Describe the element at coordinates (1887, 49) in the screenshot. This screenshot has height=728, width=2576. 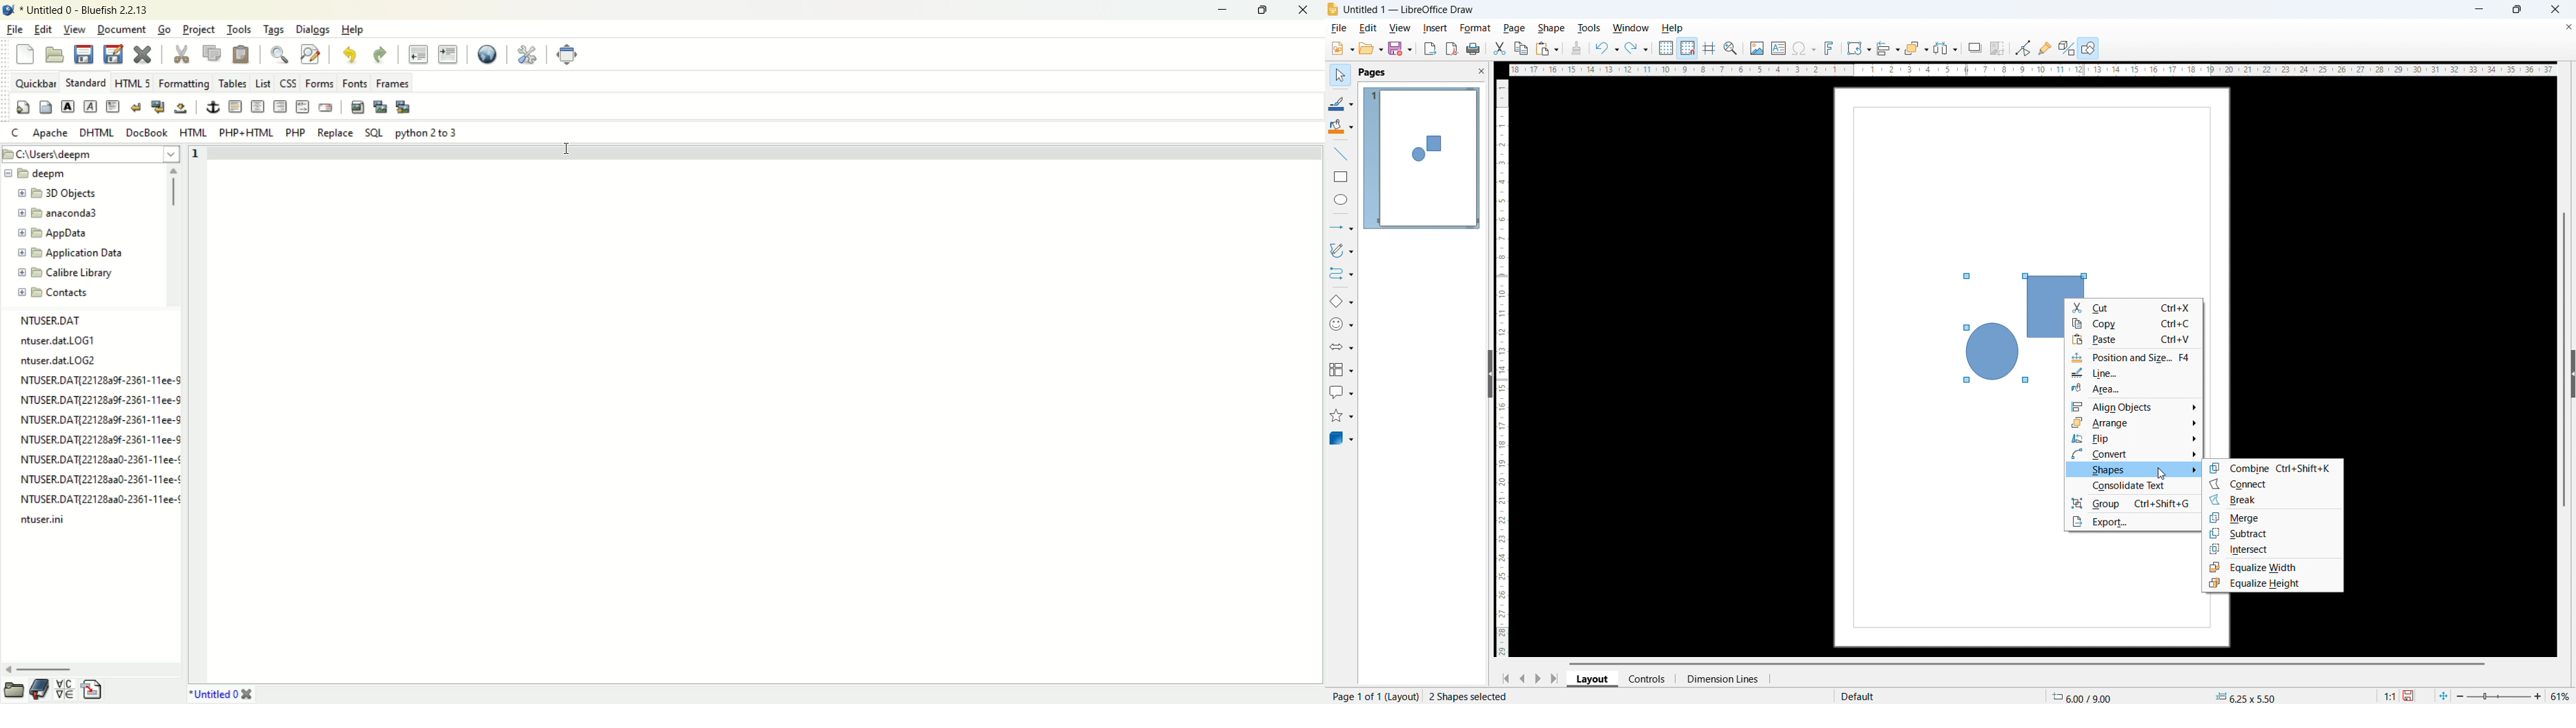
I see `align` at that location.